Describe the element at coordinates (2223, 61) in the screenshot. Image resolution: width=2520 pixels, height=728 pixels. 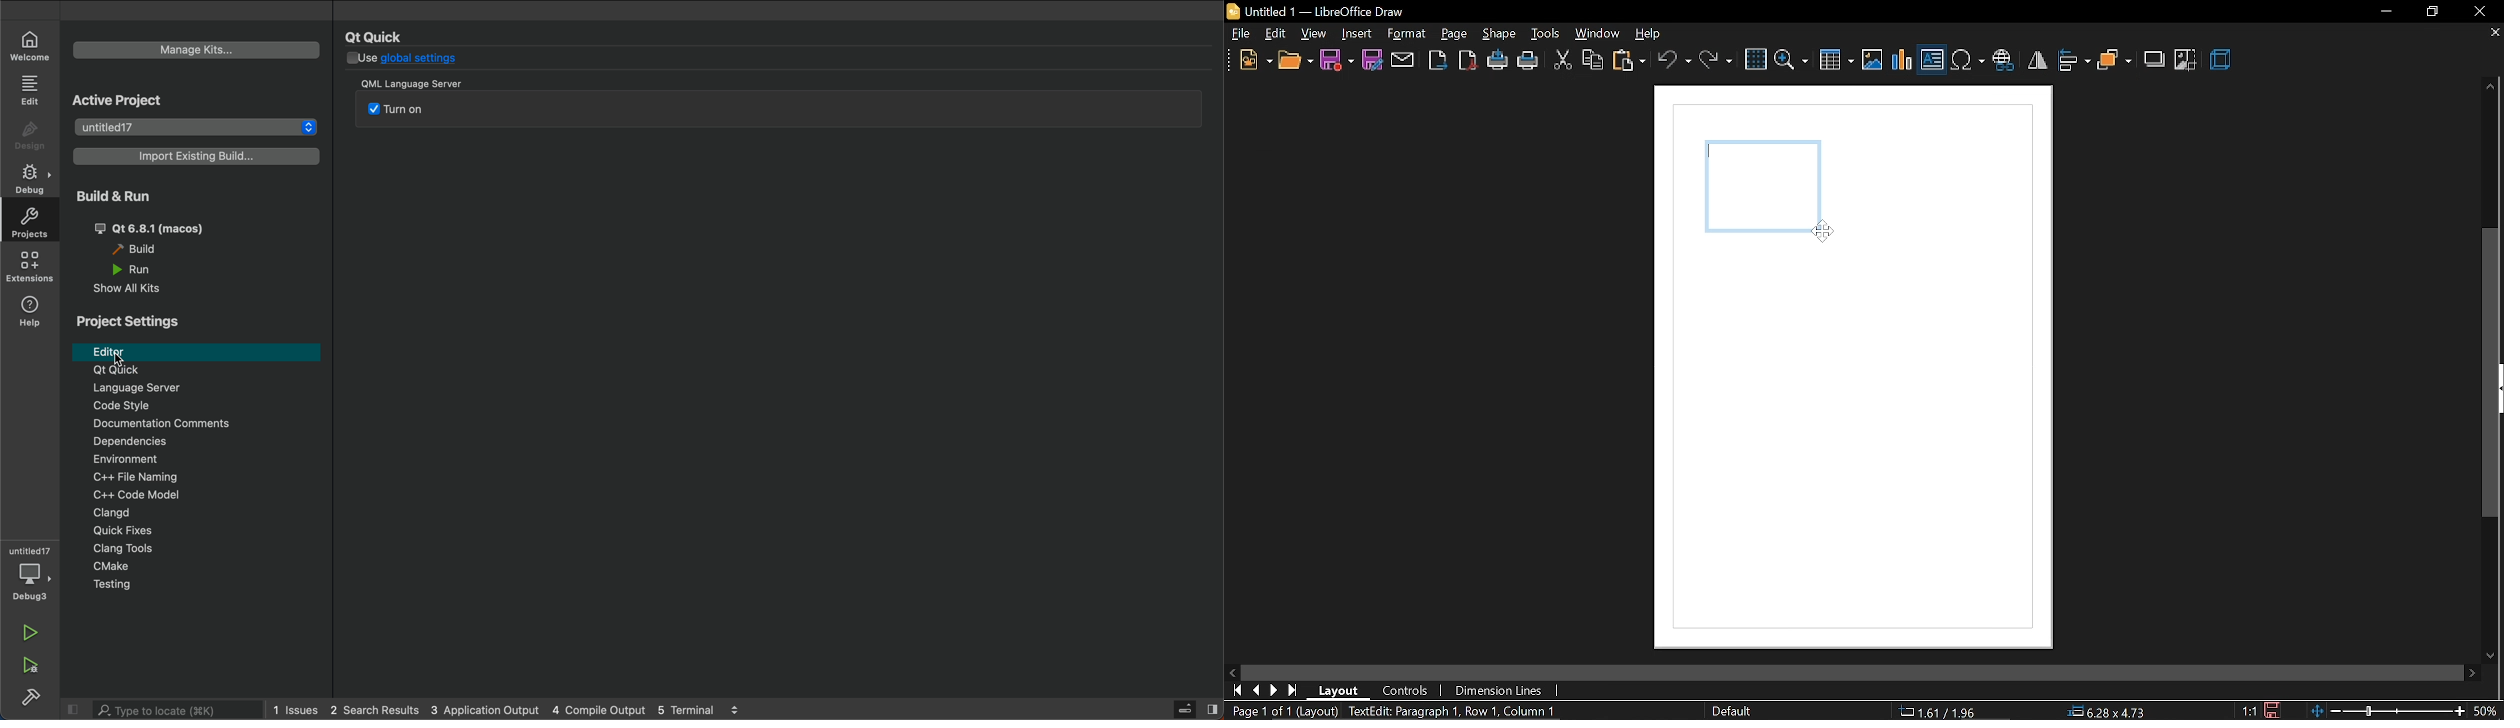
I see `3d effect` at that location.